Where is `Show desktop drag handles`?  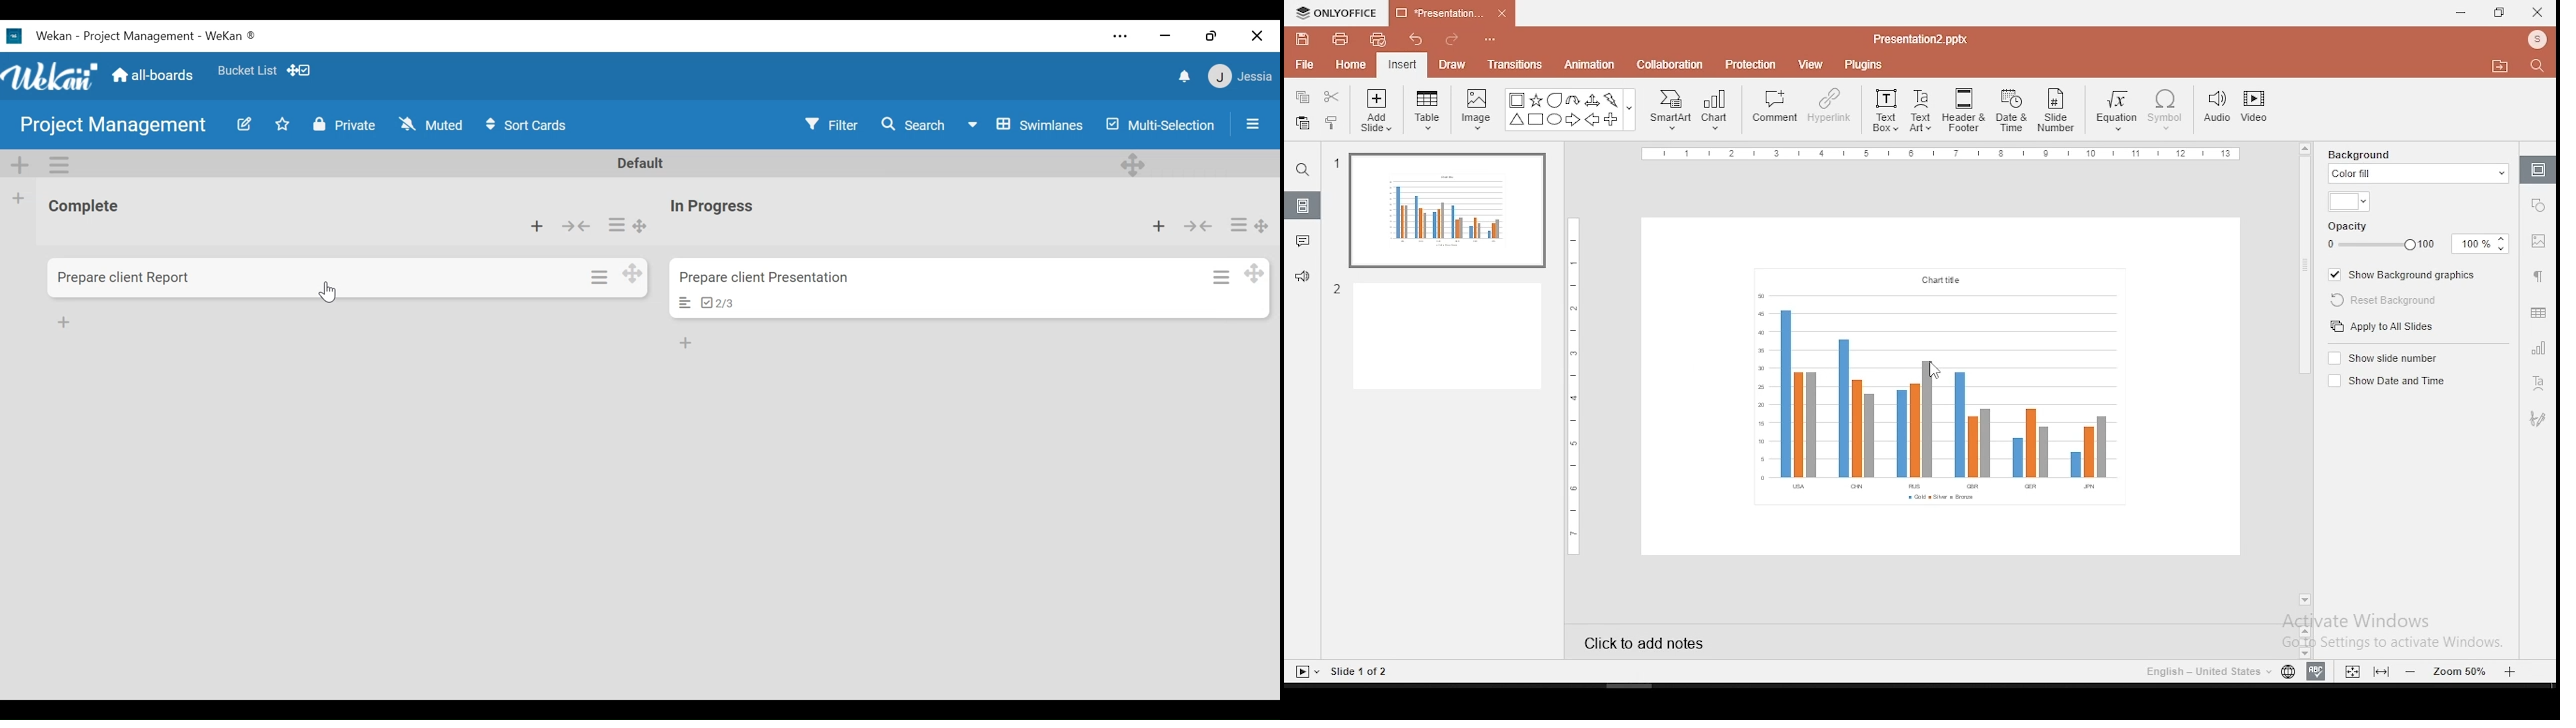 Show desktop drag handles is located at coordinates (303, 71).